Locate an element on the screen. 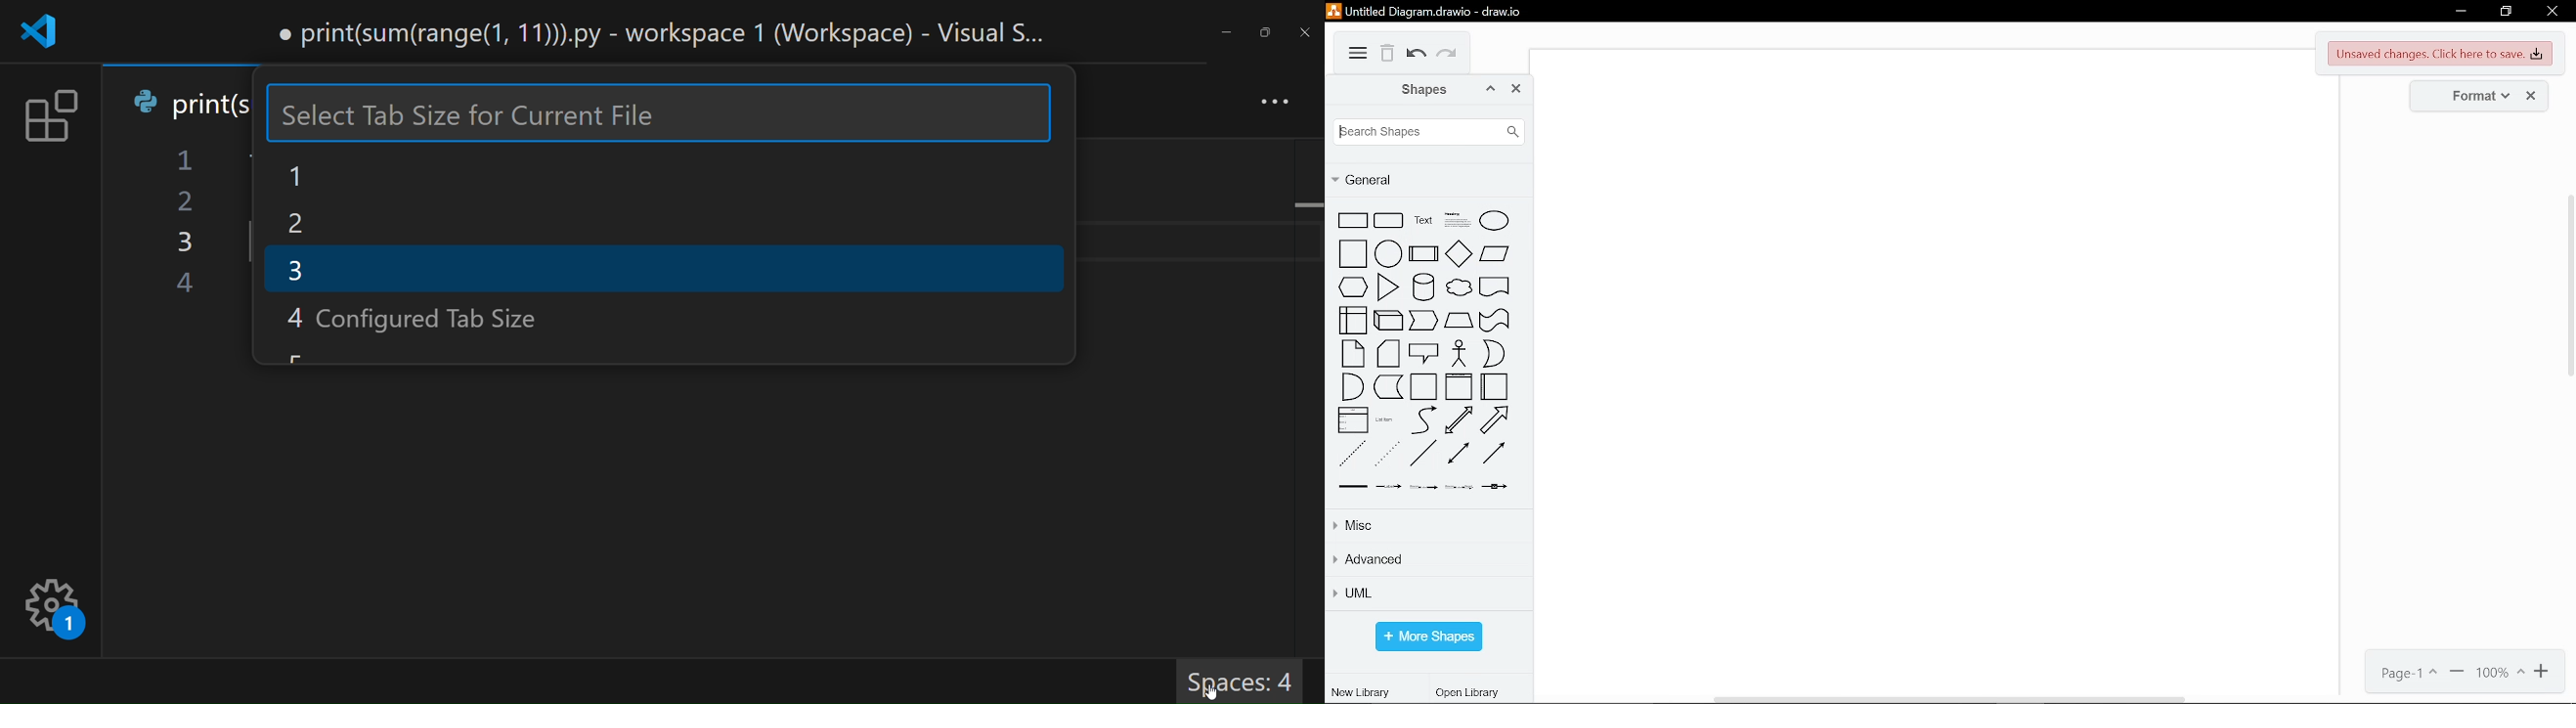  cube is located at coordinates (1388, 321).